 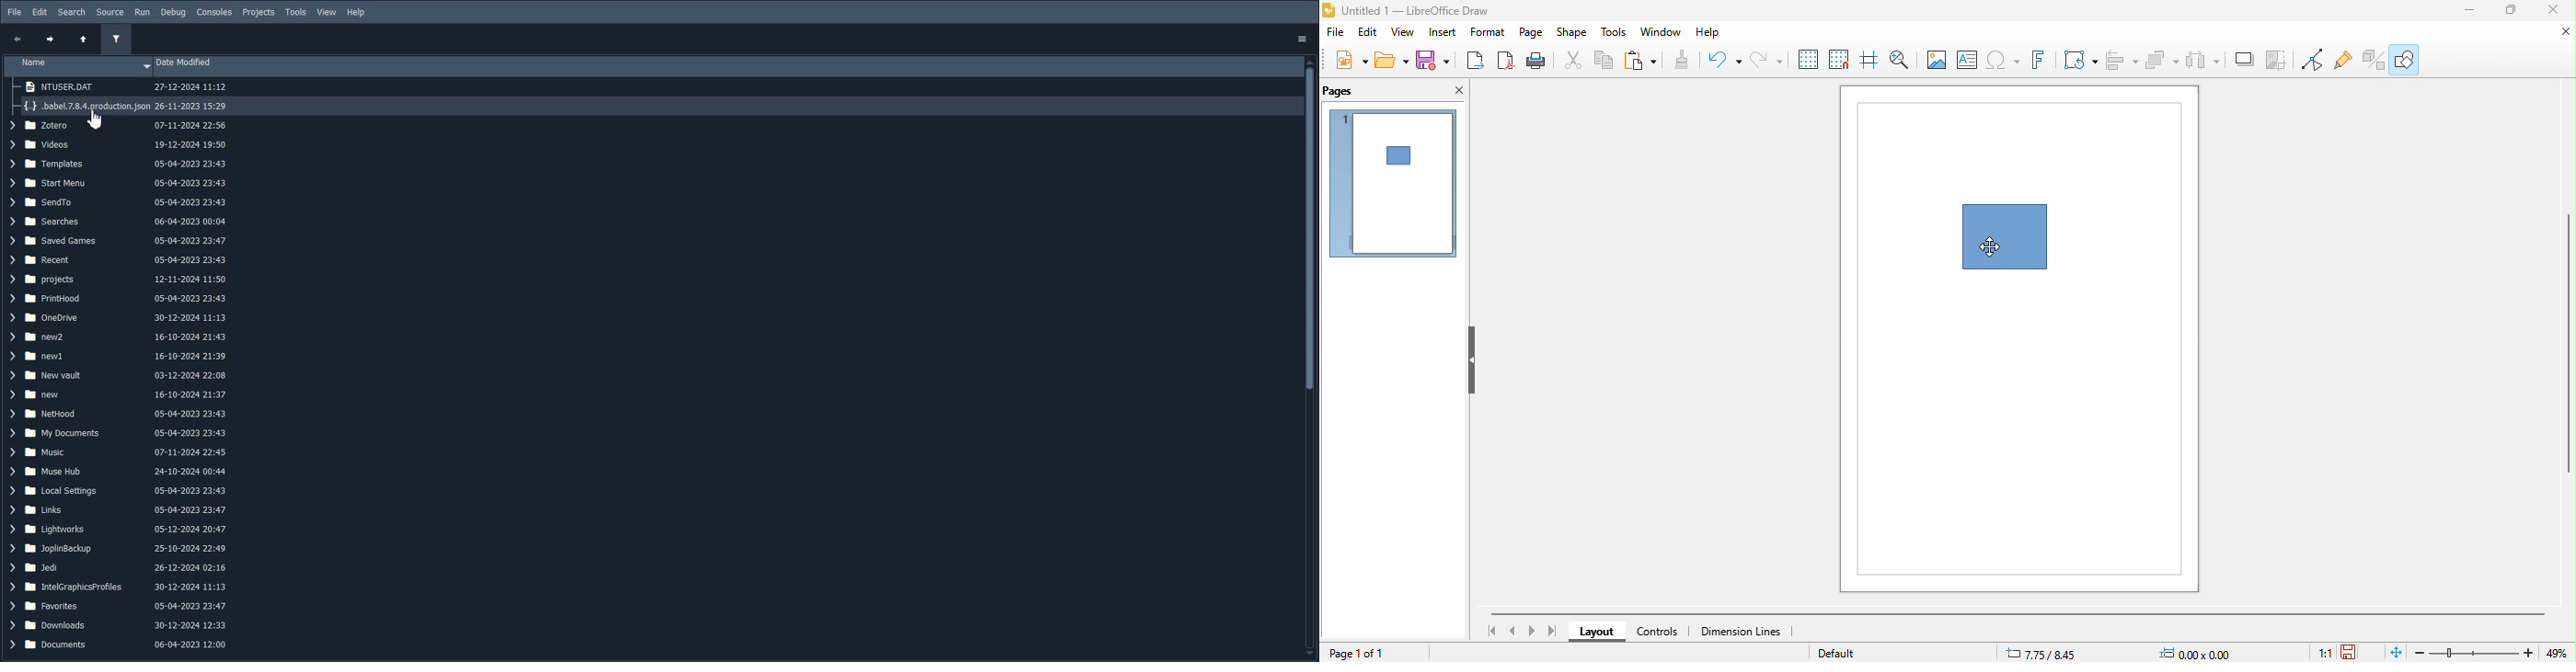 I want to click on toggle point edit mode, so click(x=2281, y=61).